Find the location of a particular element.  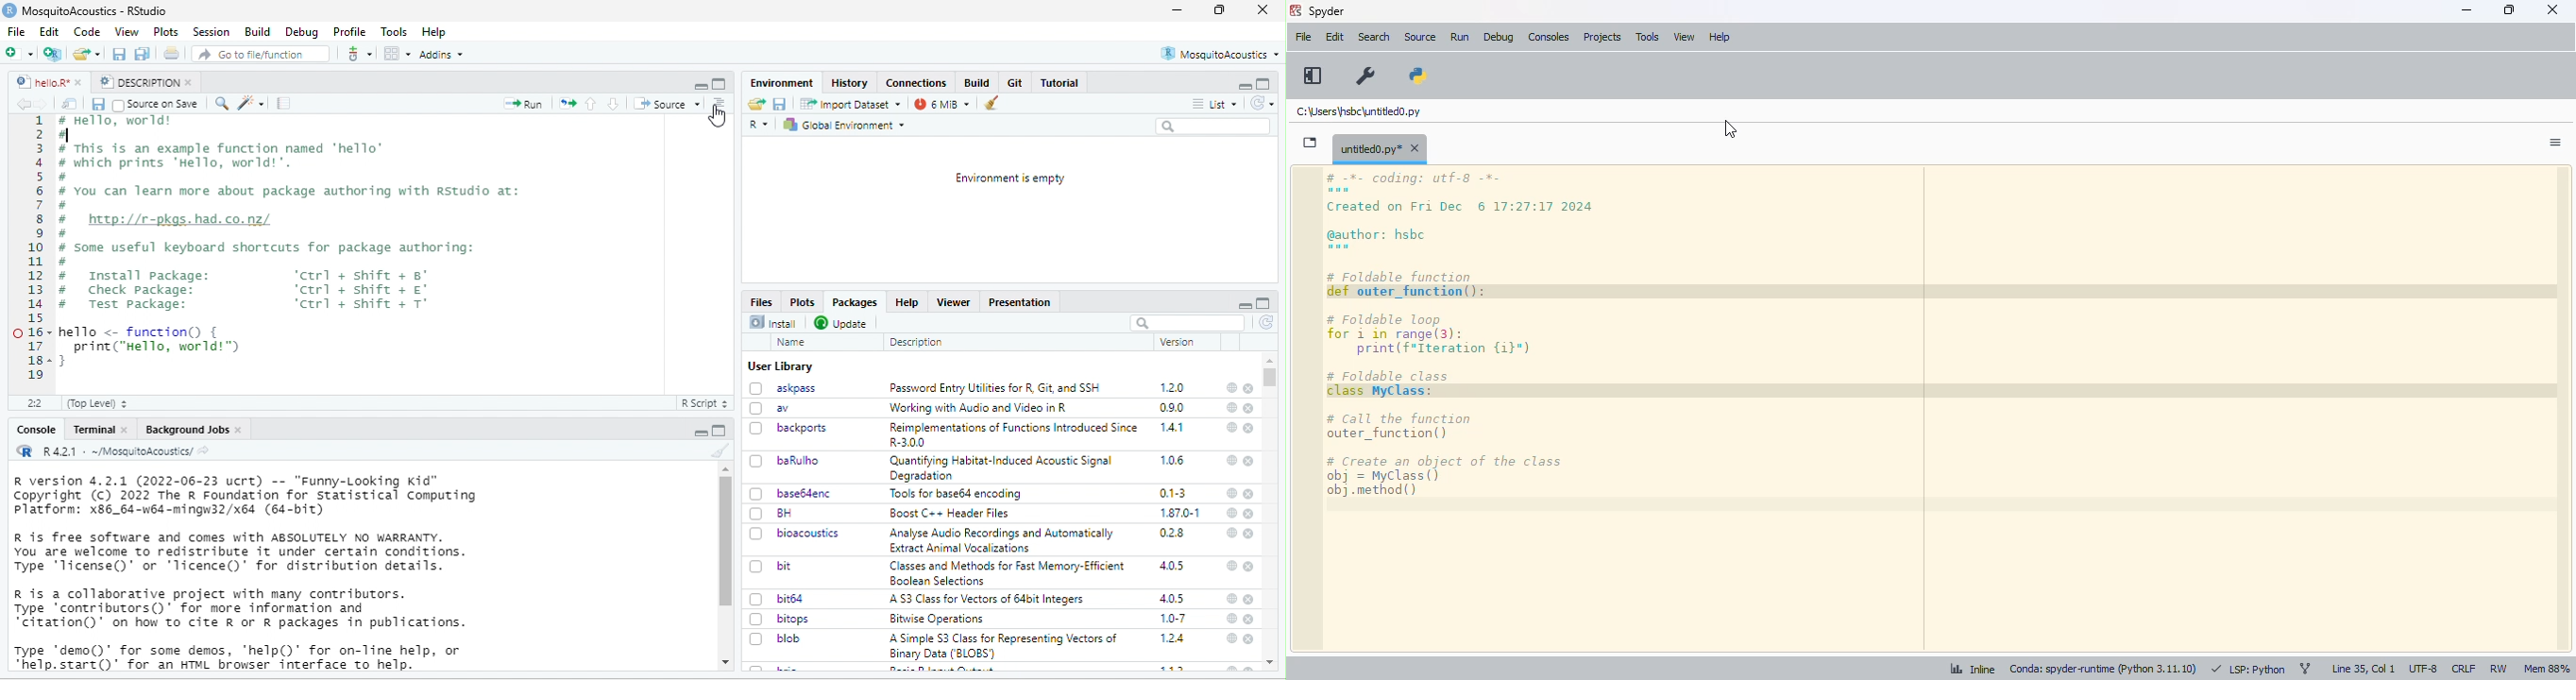

search is located at coordinates (1375, 37).